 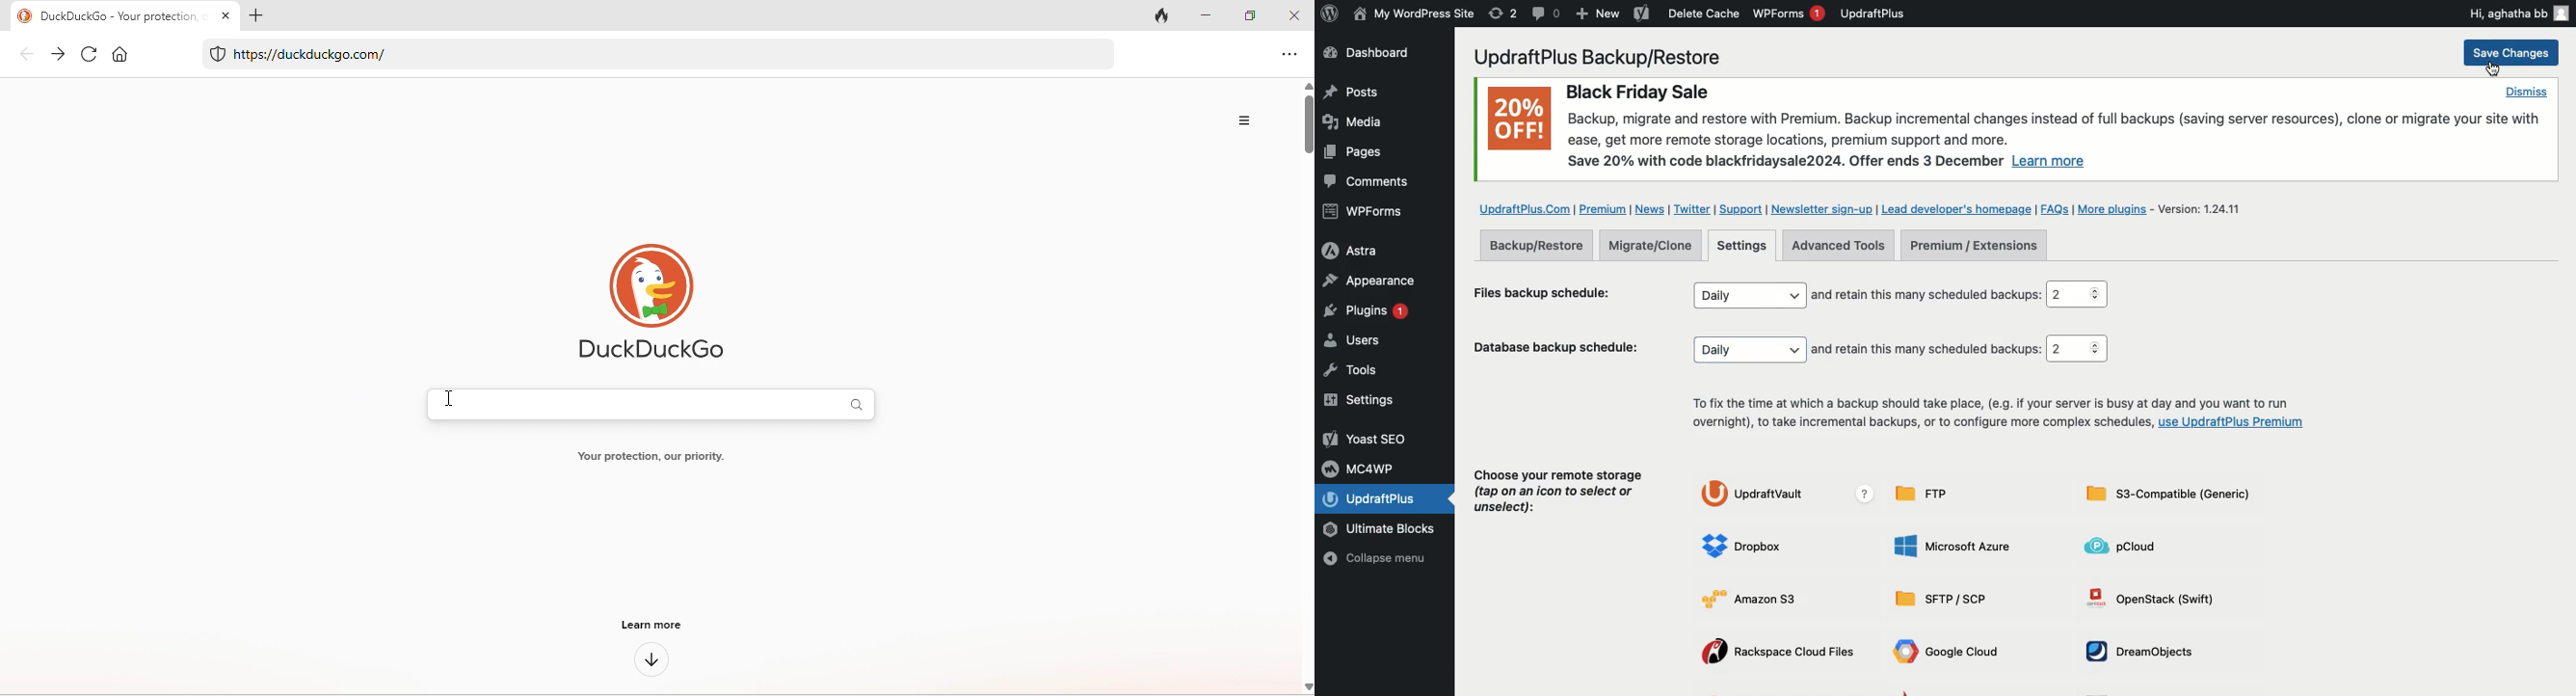 I want to click on Ultimate Blocks, so click(x=1385, y=530).